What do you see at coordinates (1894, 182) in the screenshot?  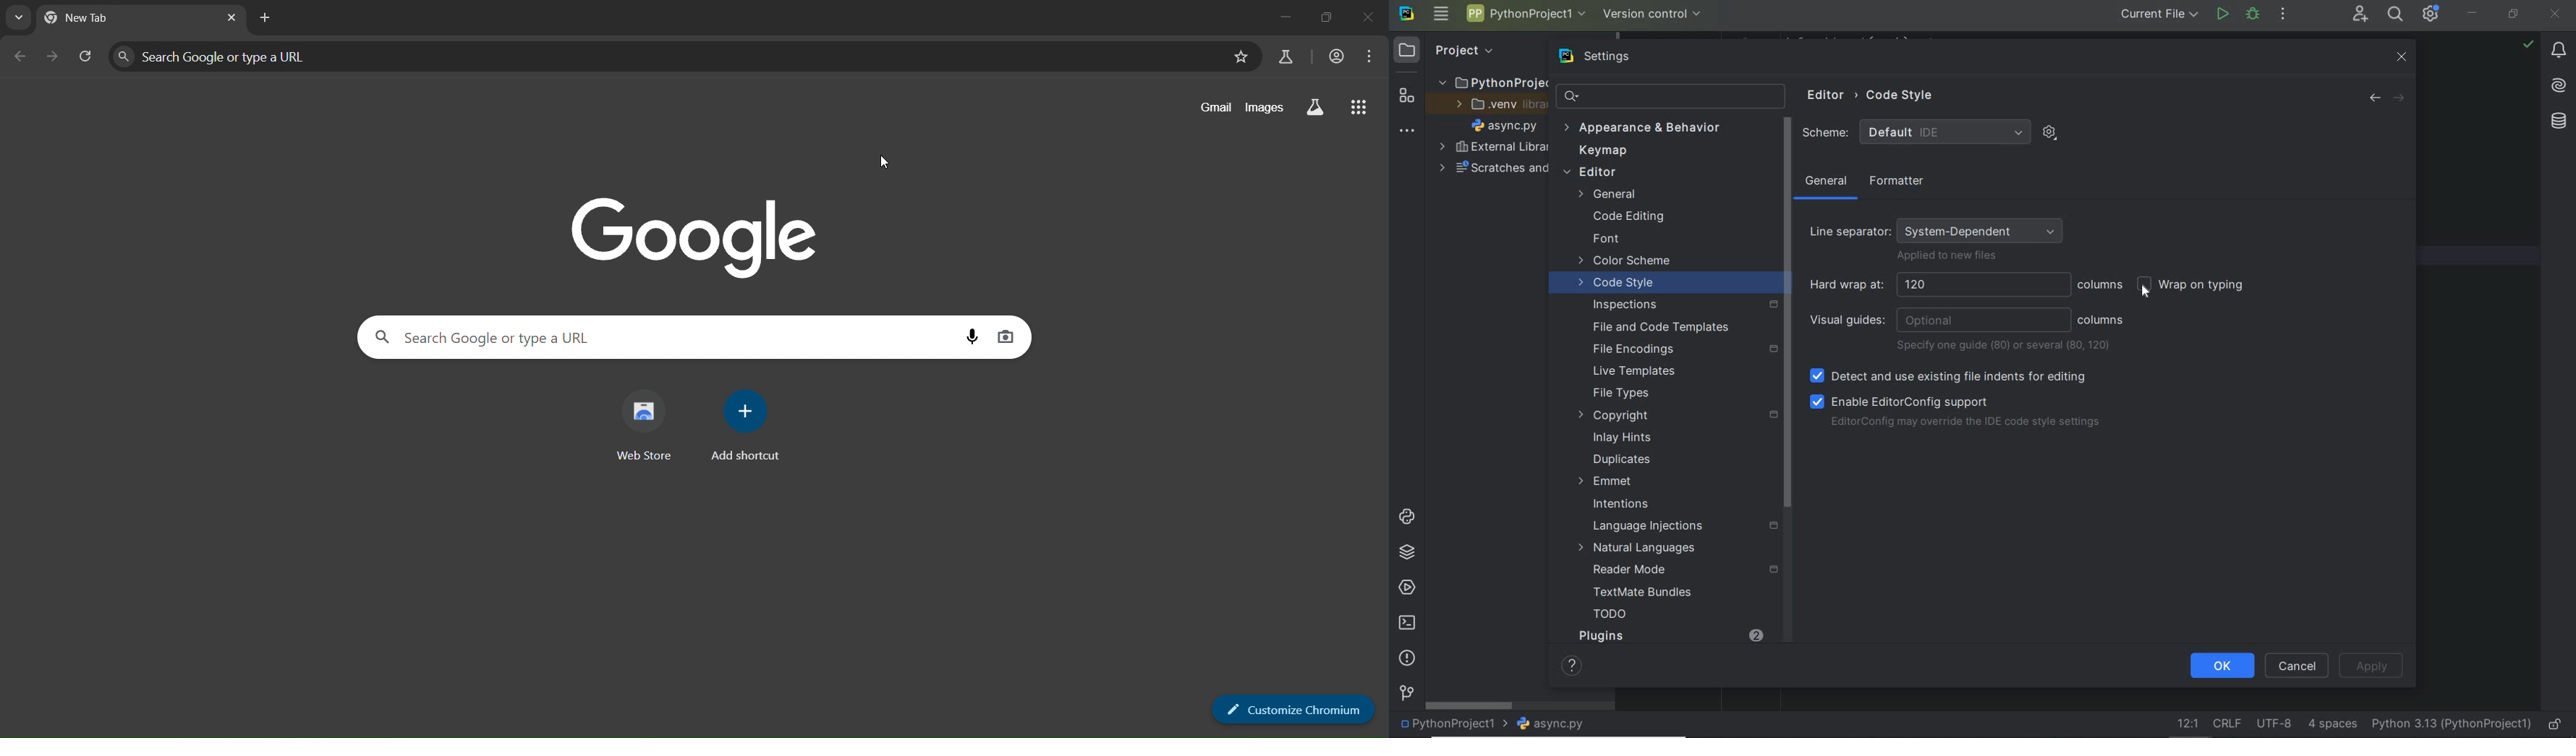 I see `Formatter` at bounding box center [1894, 182].